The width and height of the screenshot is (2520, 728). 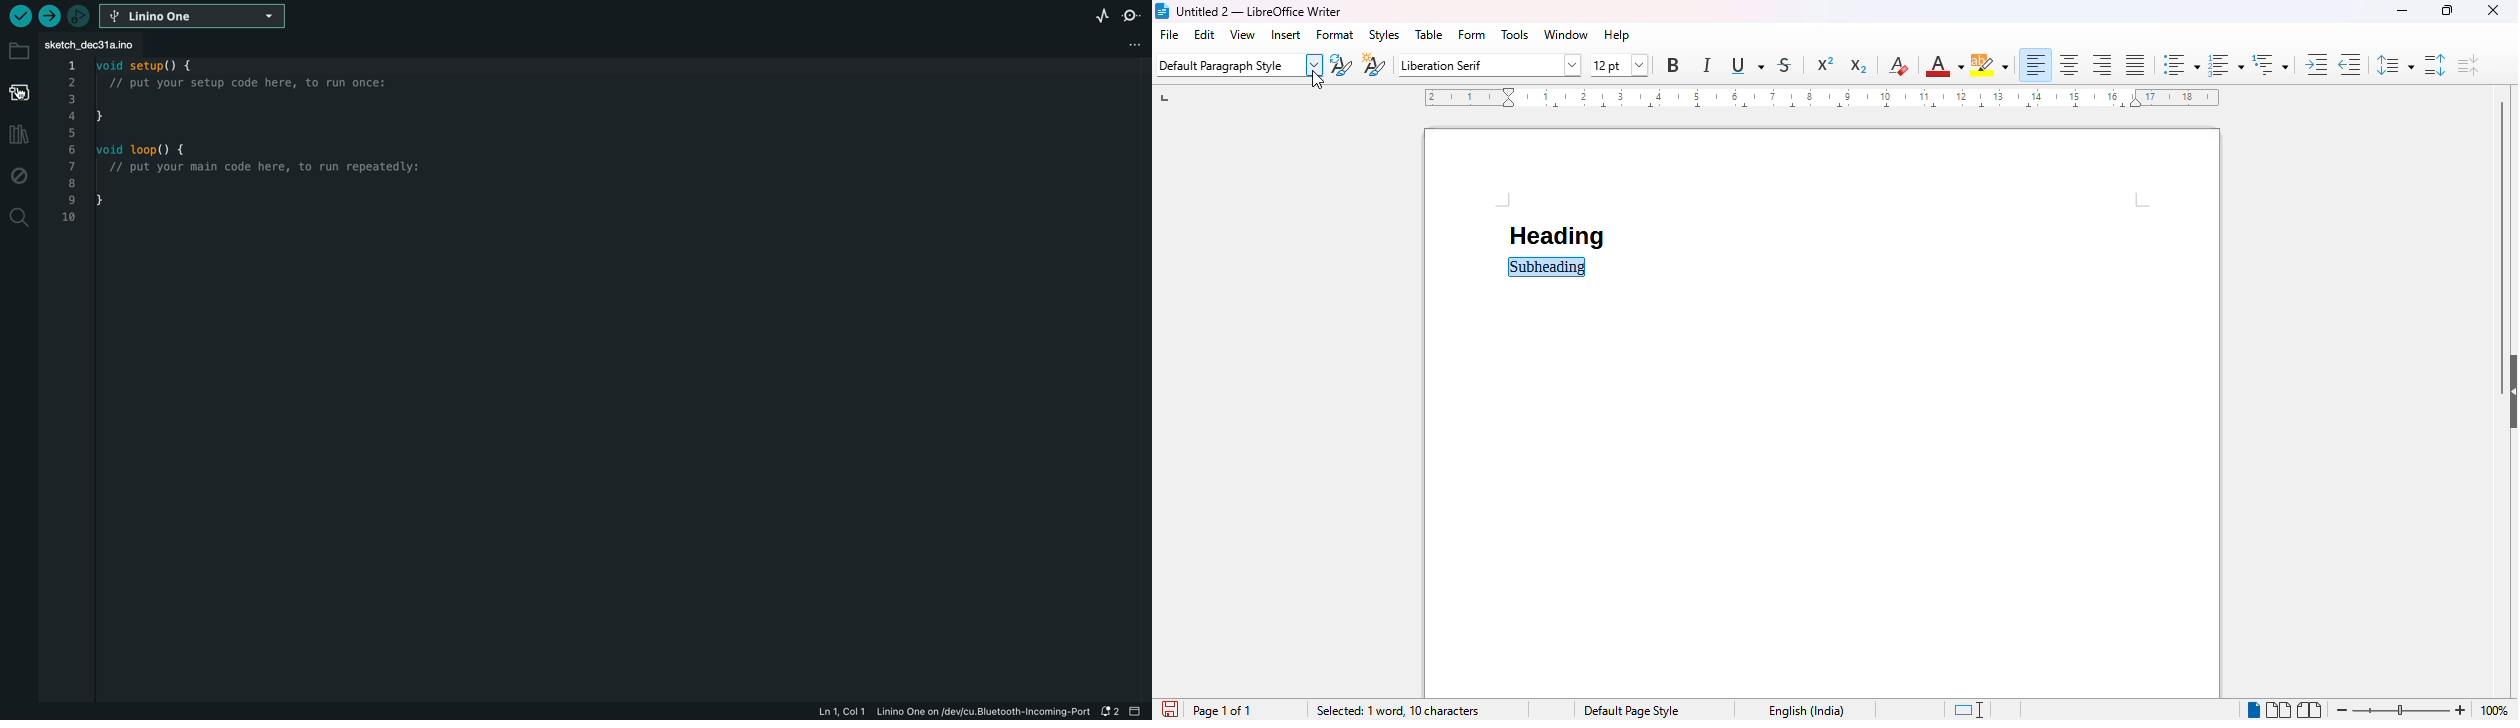 I want to click on strikethrough, so click(x=1785, y=66).